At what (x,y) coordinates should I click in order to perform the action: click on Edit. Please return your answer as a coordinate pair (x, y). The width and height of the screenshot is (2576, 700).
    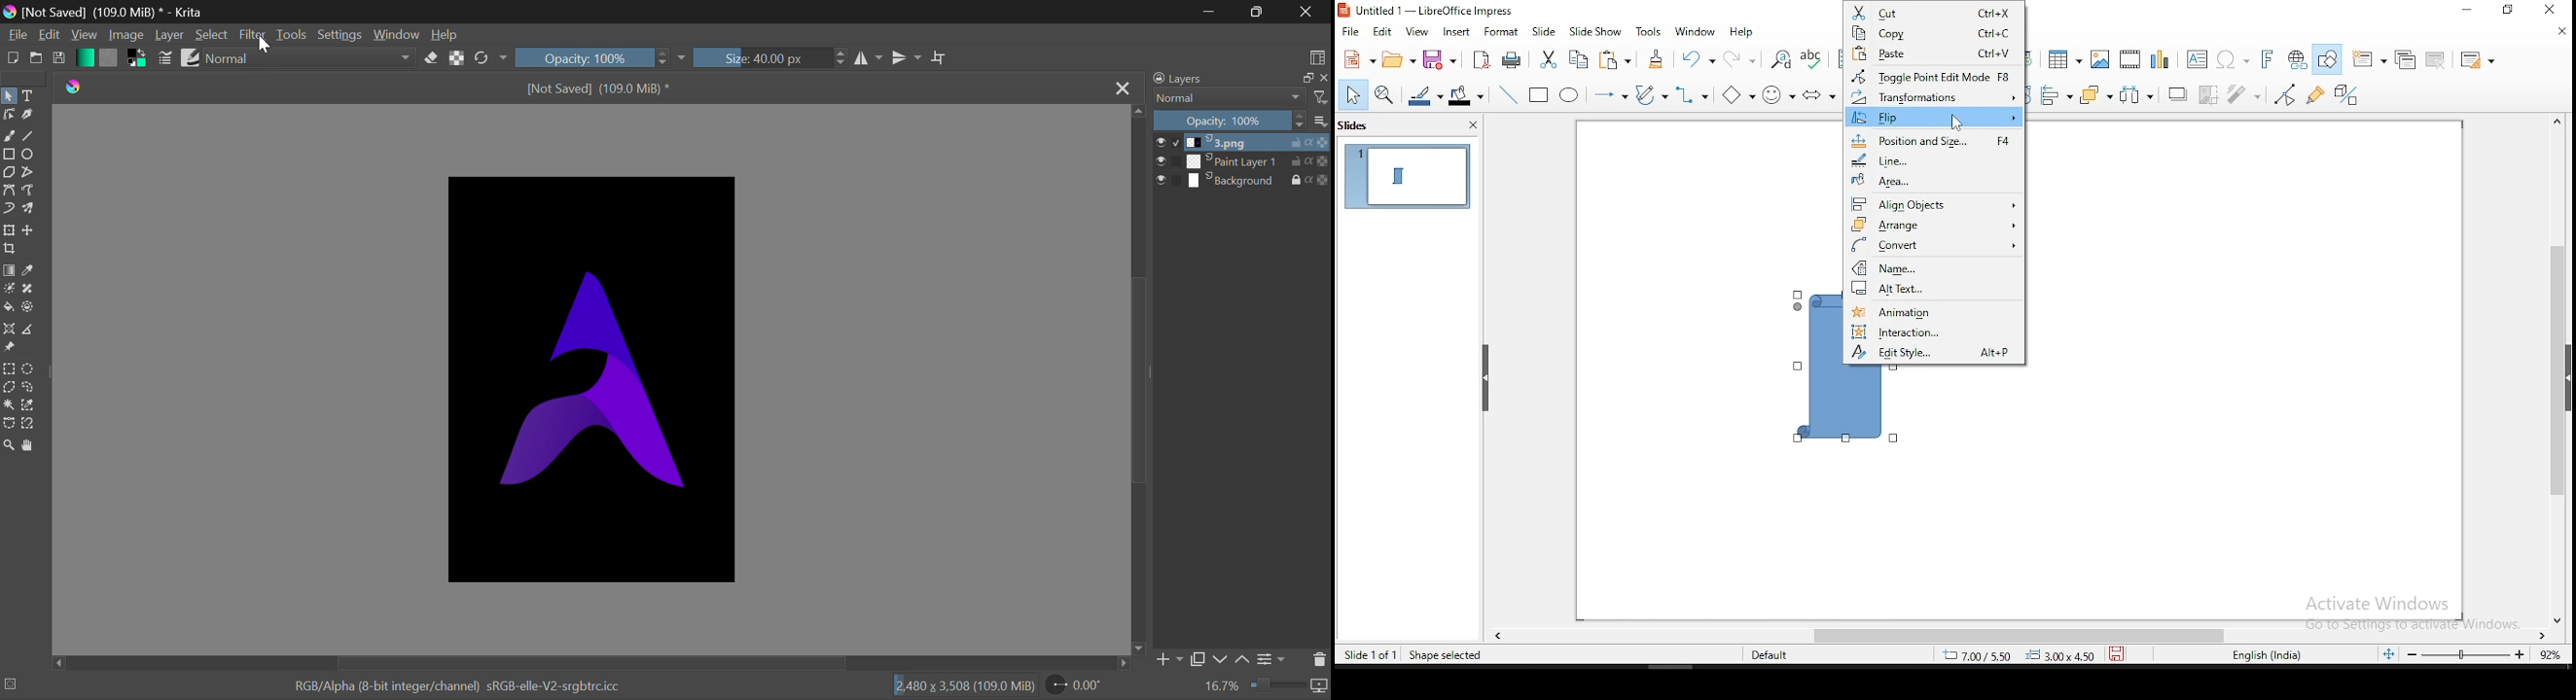
    Looking at the image, I should click on (50, 35).